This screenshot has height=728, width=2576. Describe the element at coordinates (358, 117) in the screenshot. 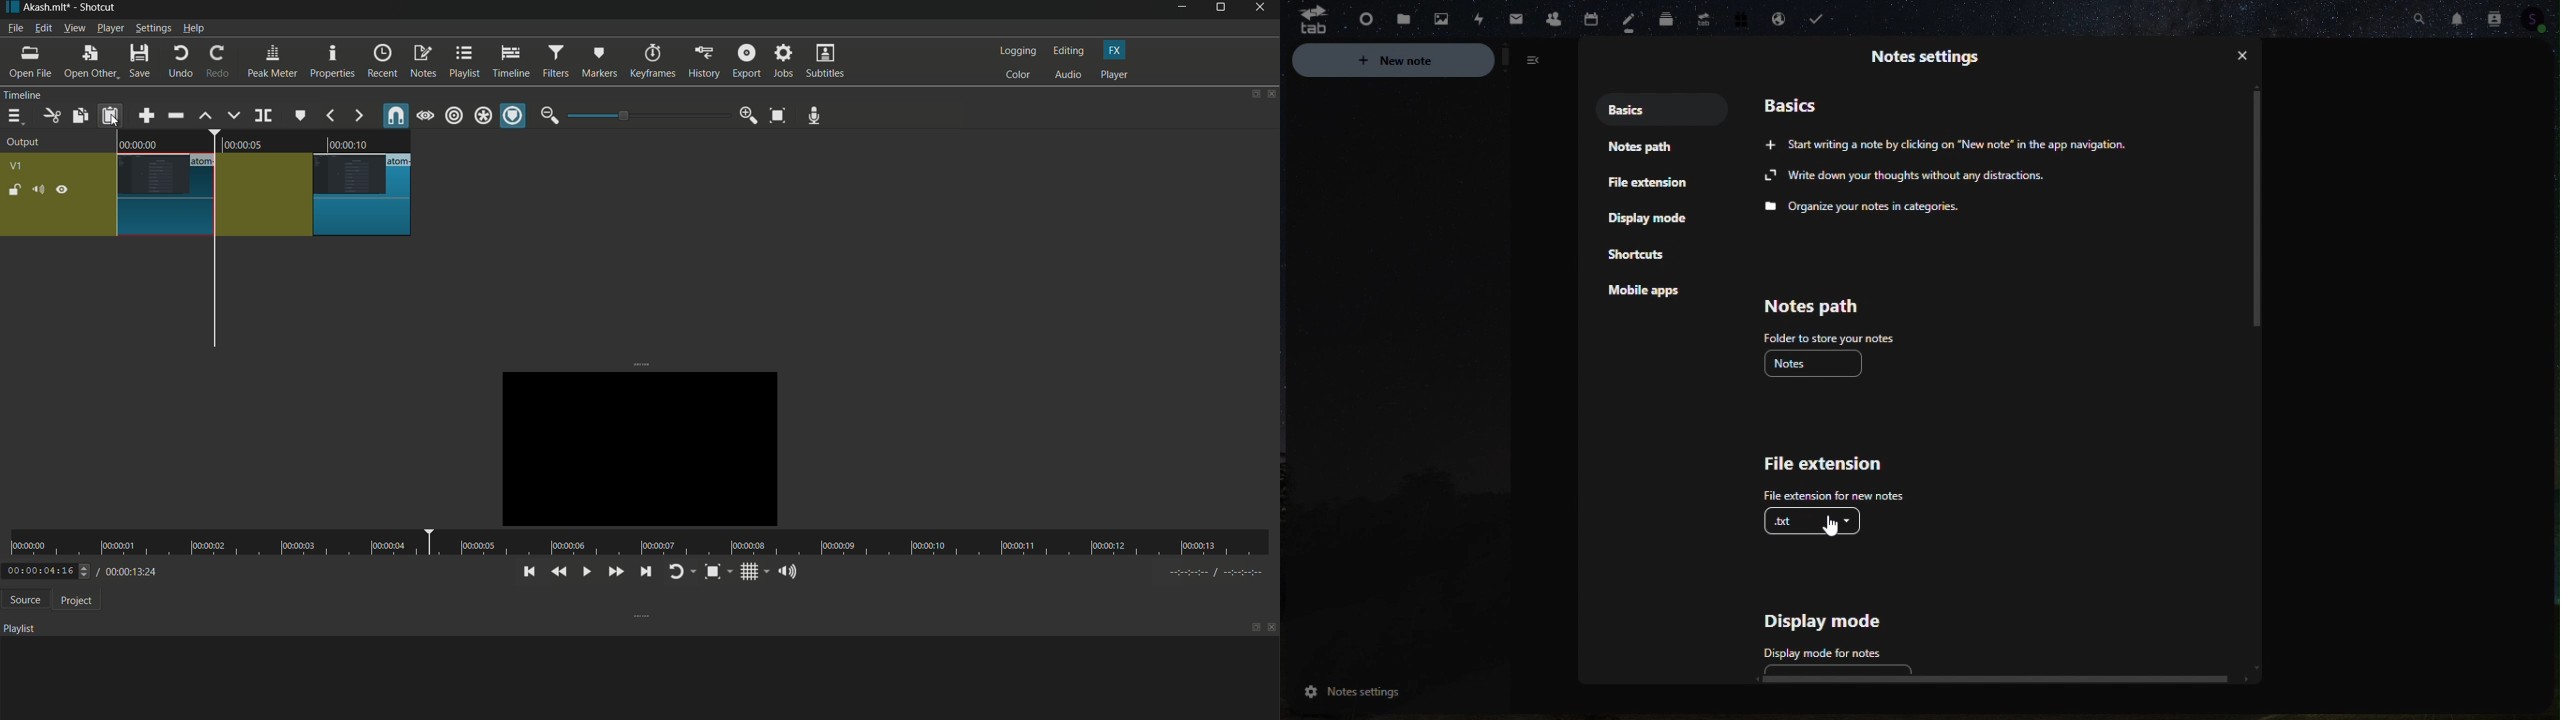

I see `next marker` at that location.